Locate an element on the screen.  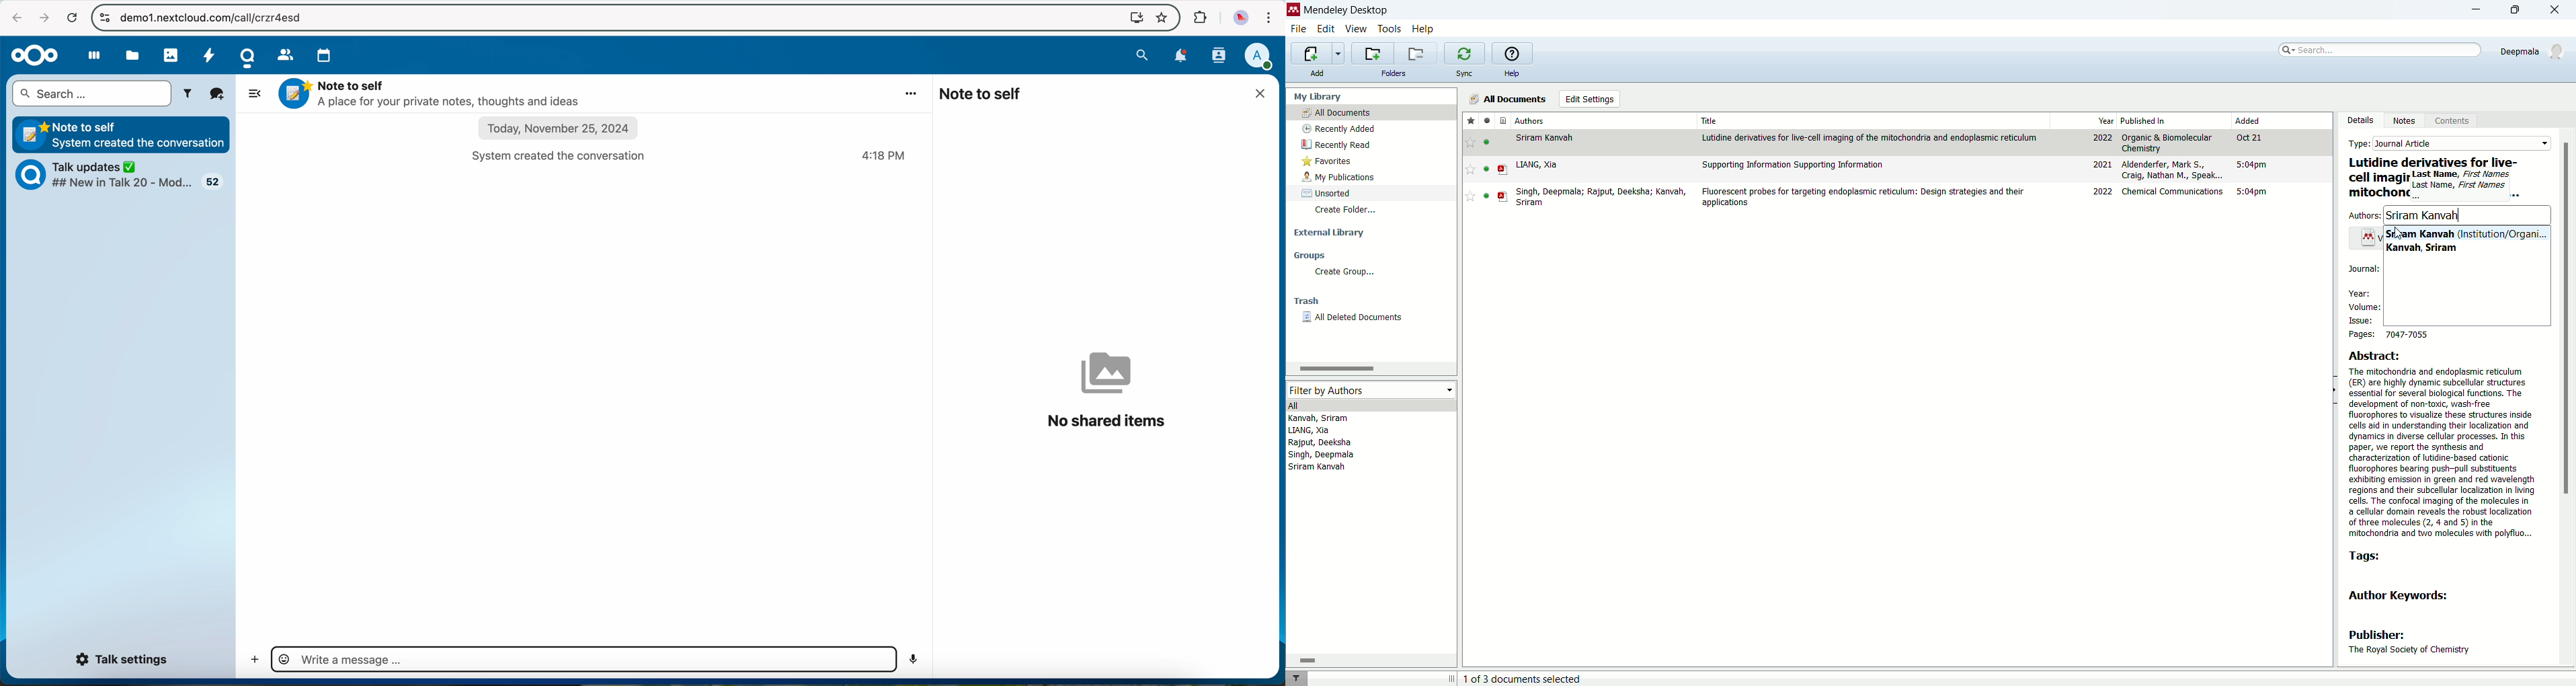
all documnets is located at coordinates (1506, 99).